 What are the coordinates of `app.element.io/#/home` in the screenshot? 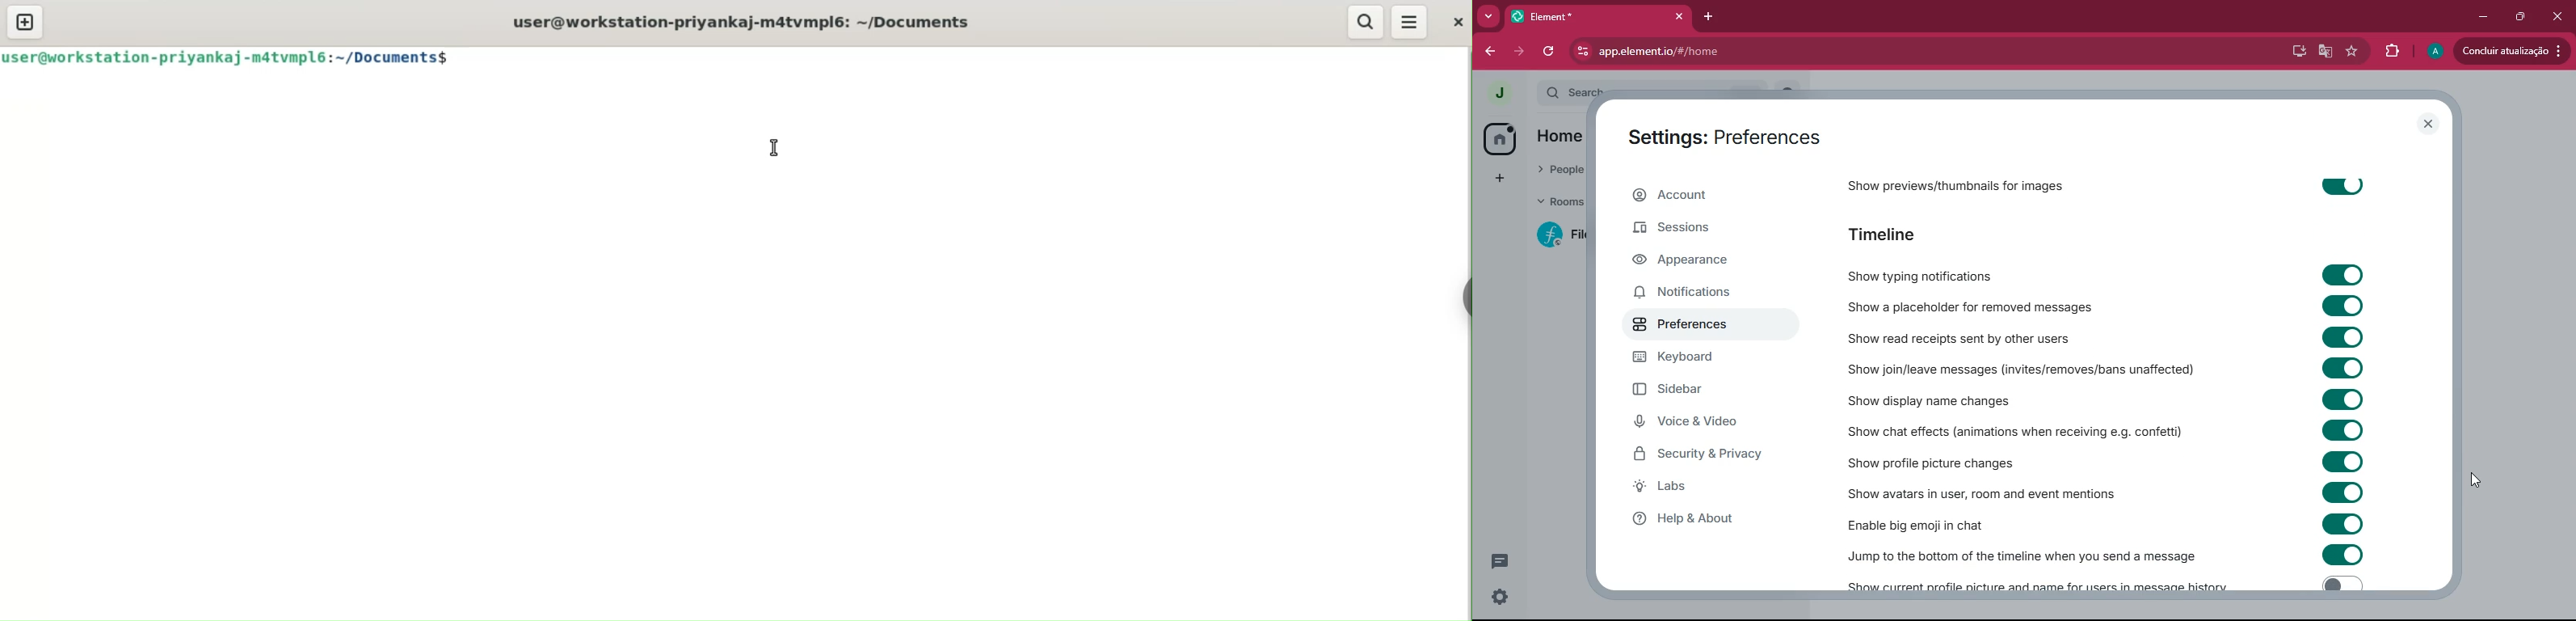 It's located at (1737, 52).